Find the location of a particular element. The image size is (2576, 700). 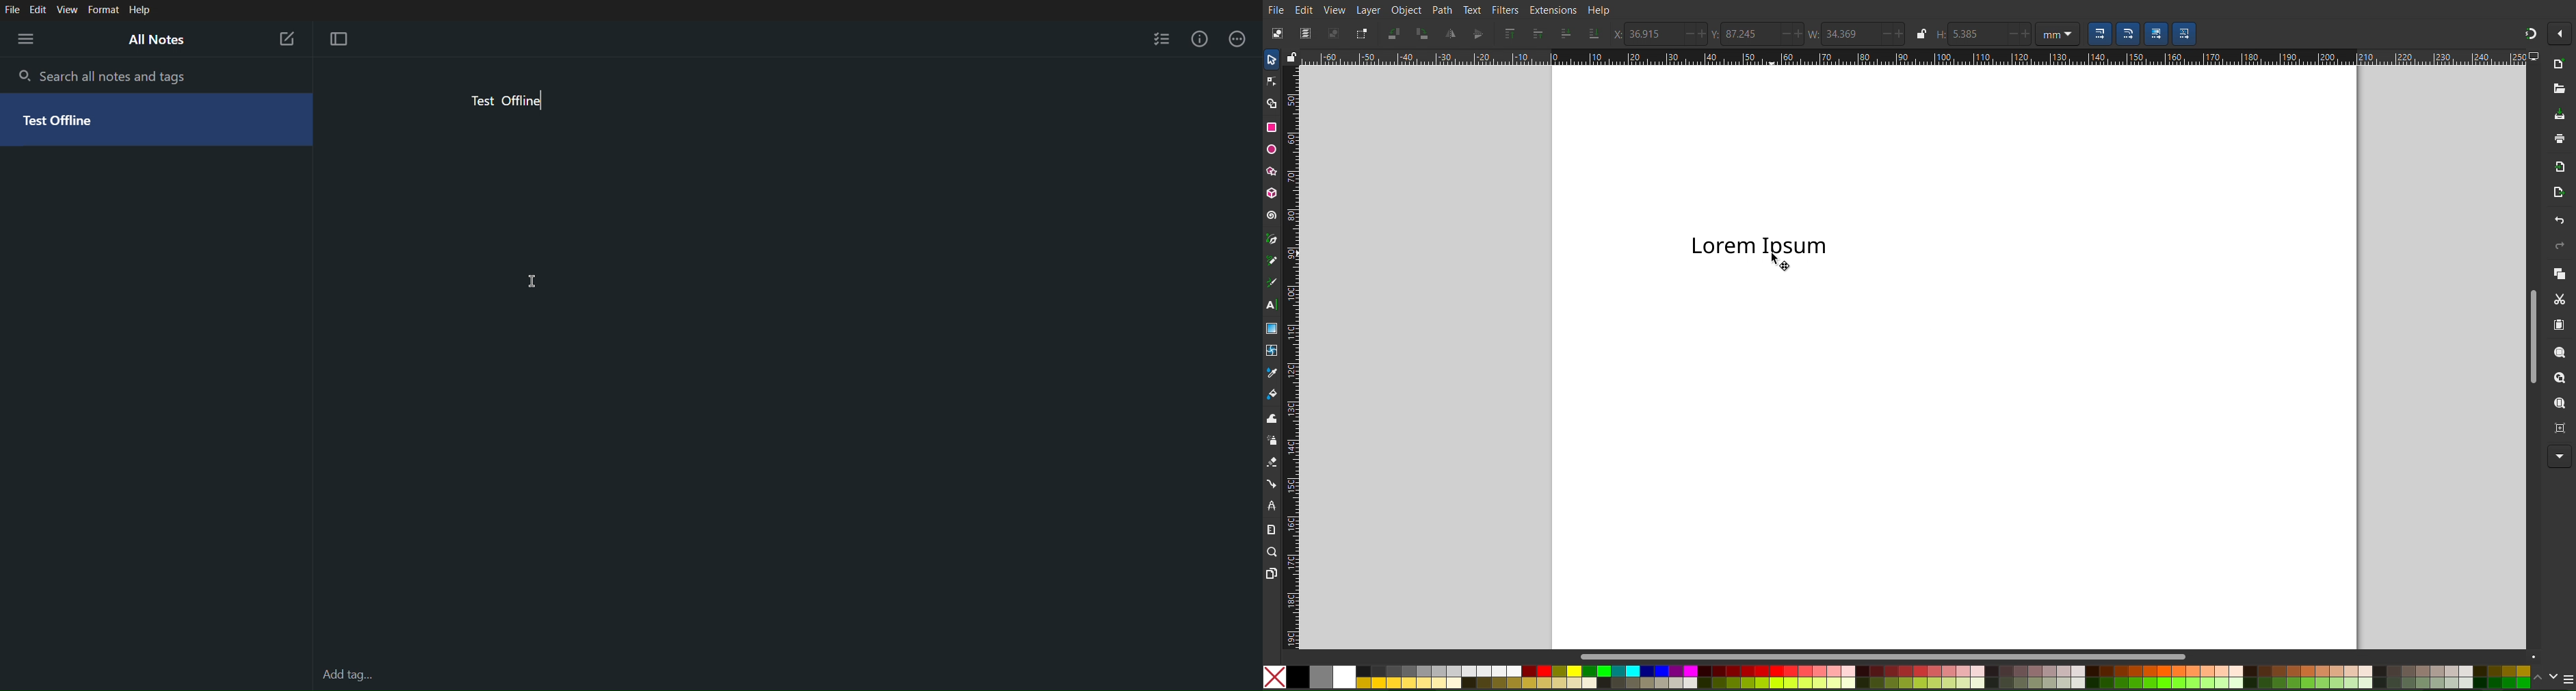

Rotate CW is located at coordinates (1421, 34).